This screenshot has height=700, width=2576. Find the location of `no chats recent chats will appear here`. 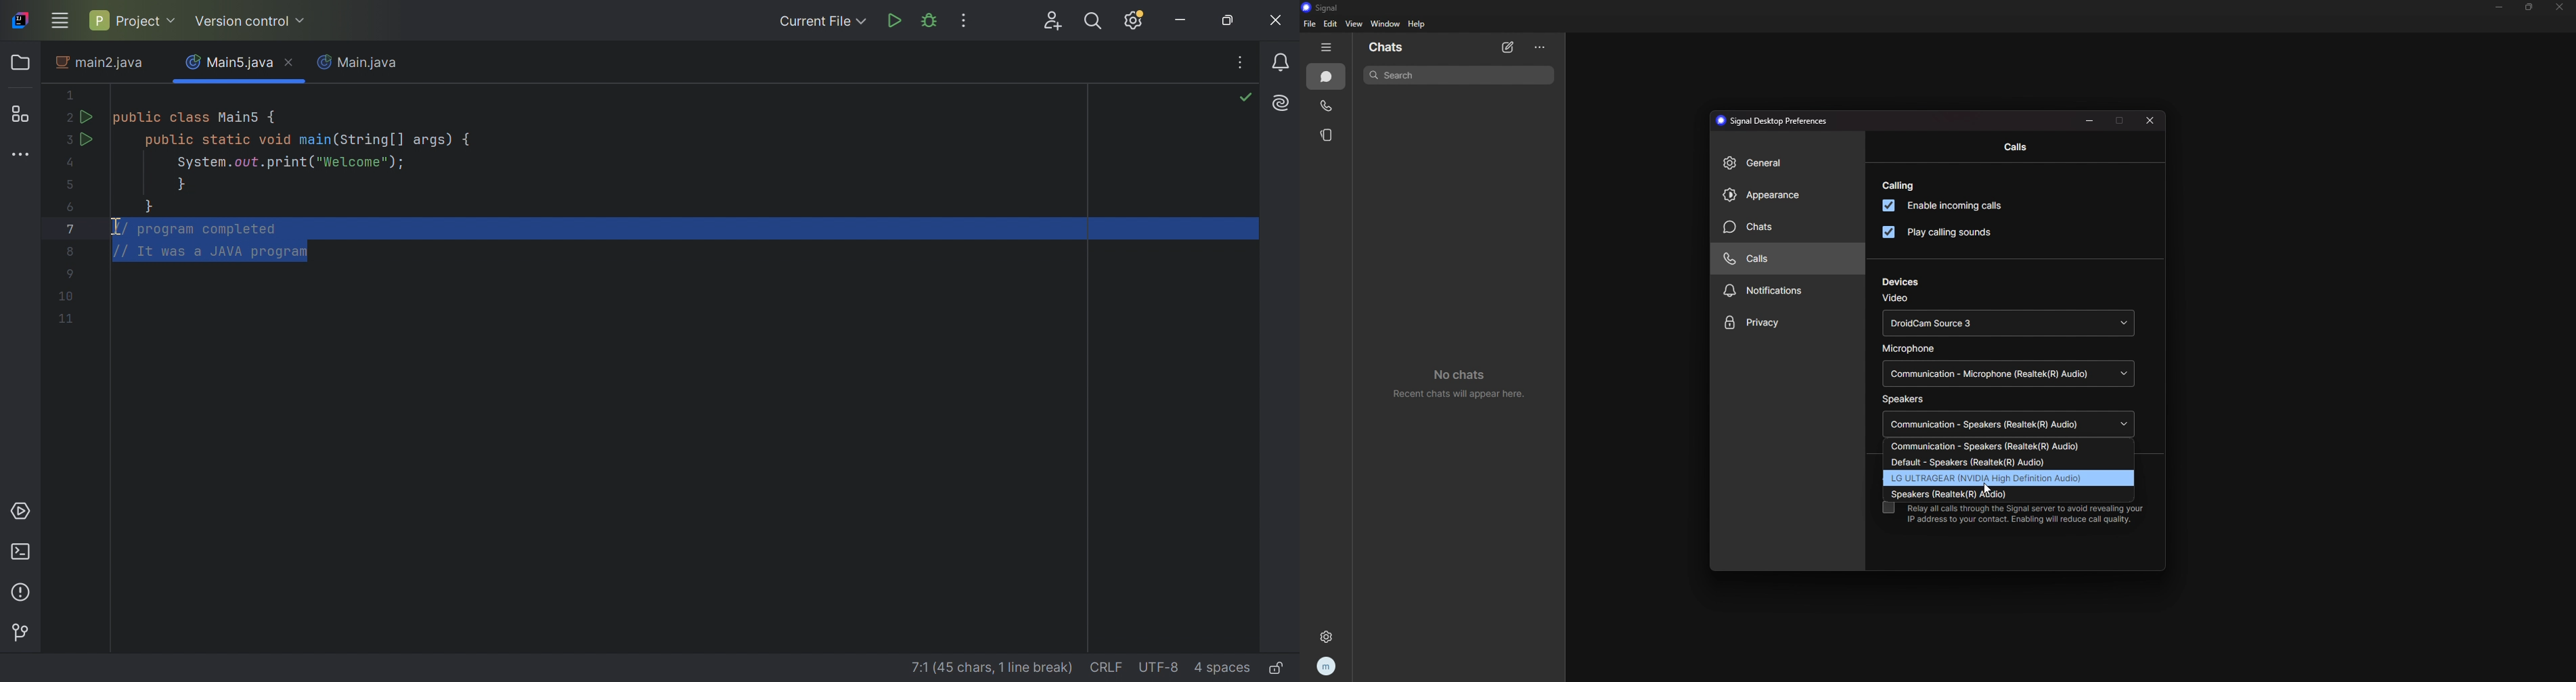

no chats recent chats will appear here is located at coordinates (1466, 387).